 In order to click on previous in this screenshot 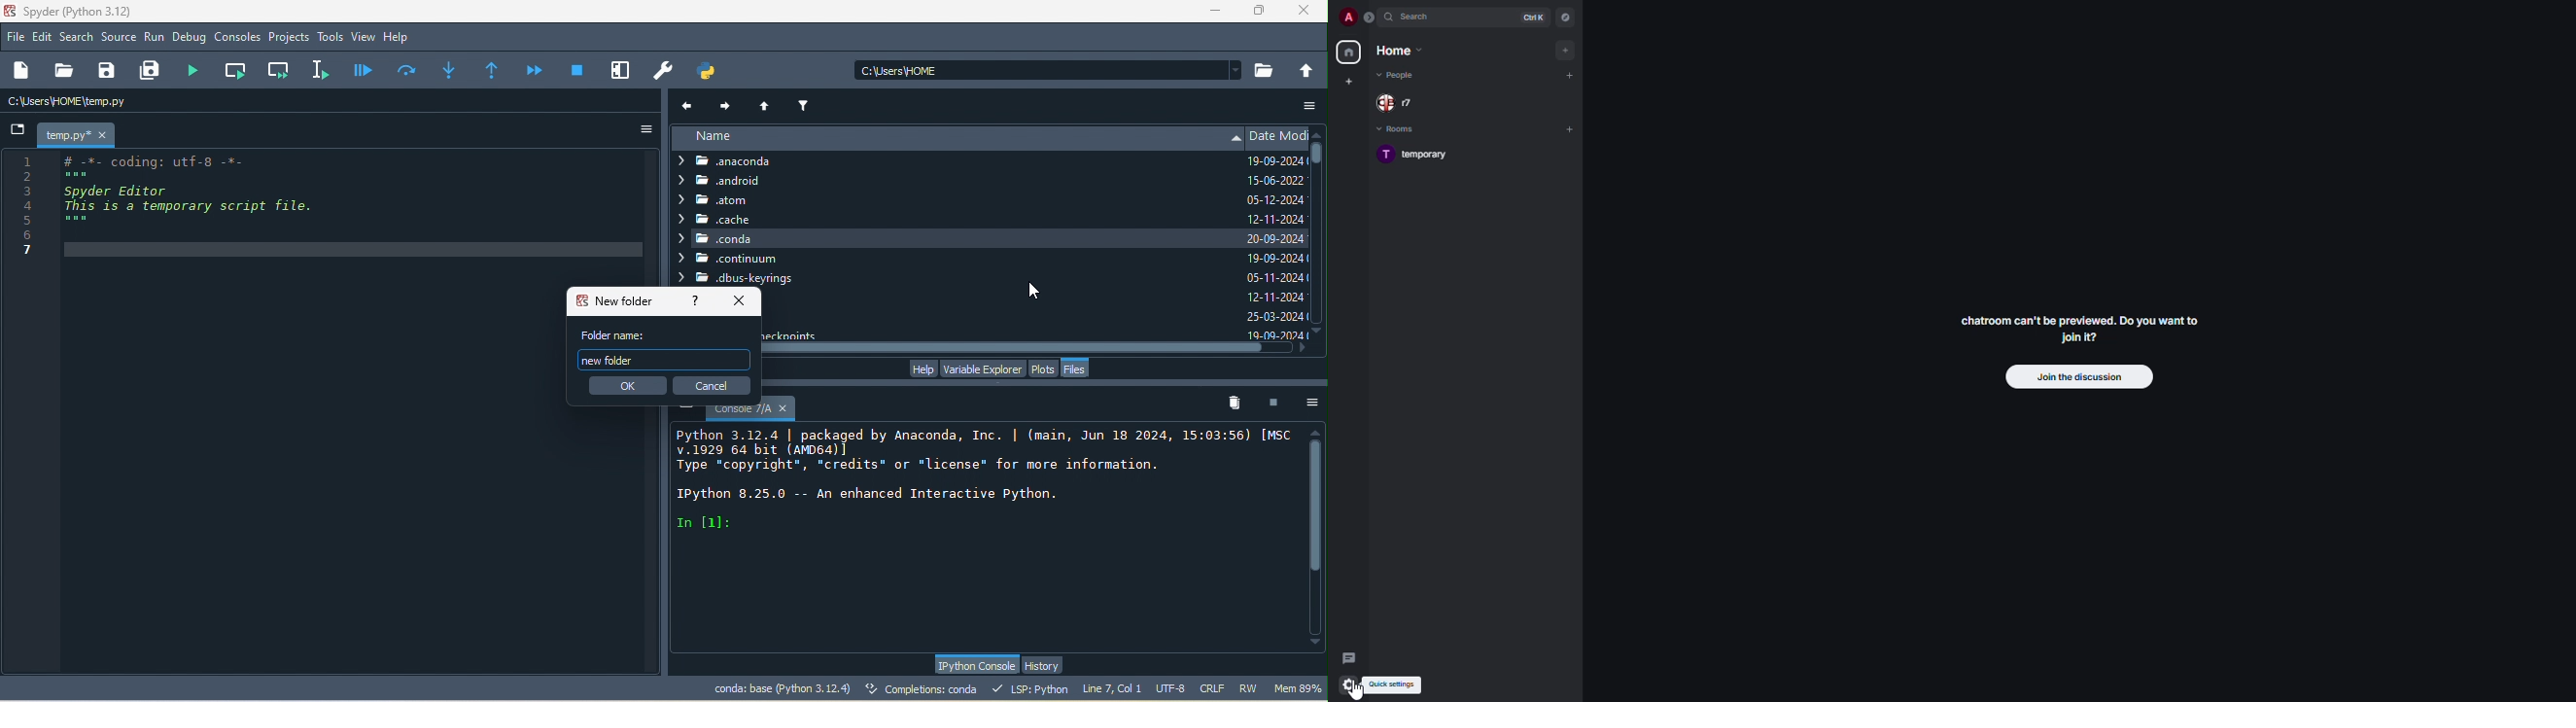, I will do `click(689, 105)`.